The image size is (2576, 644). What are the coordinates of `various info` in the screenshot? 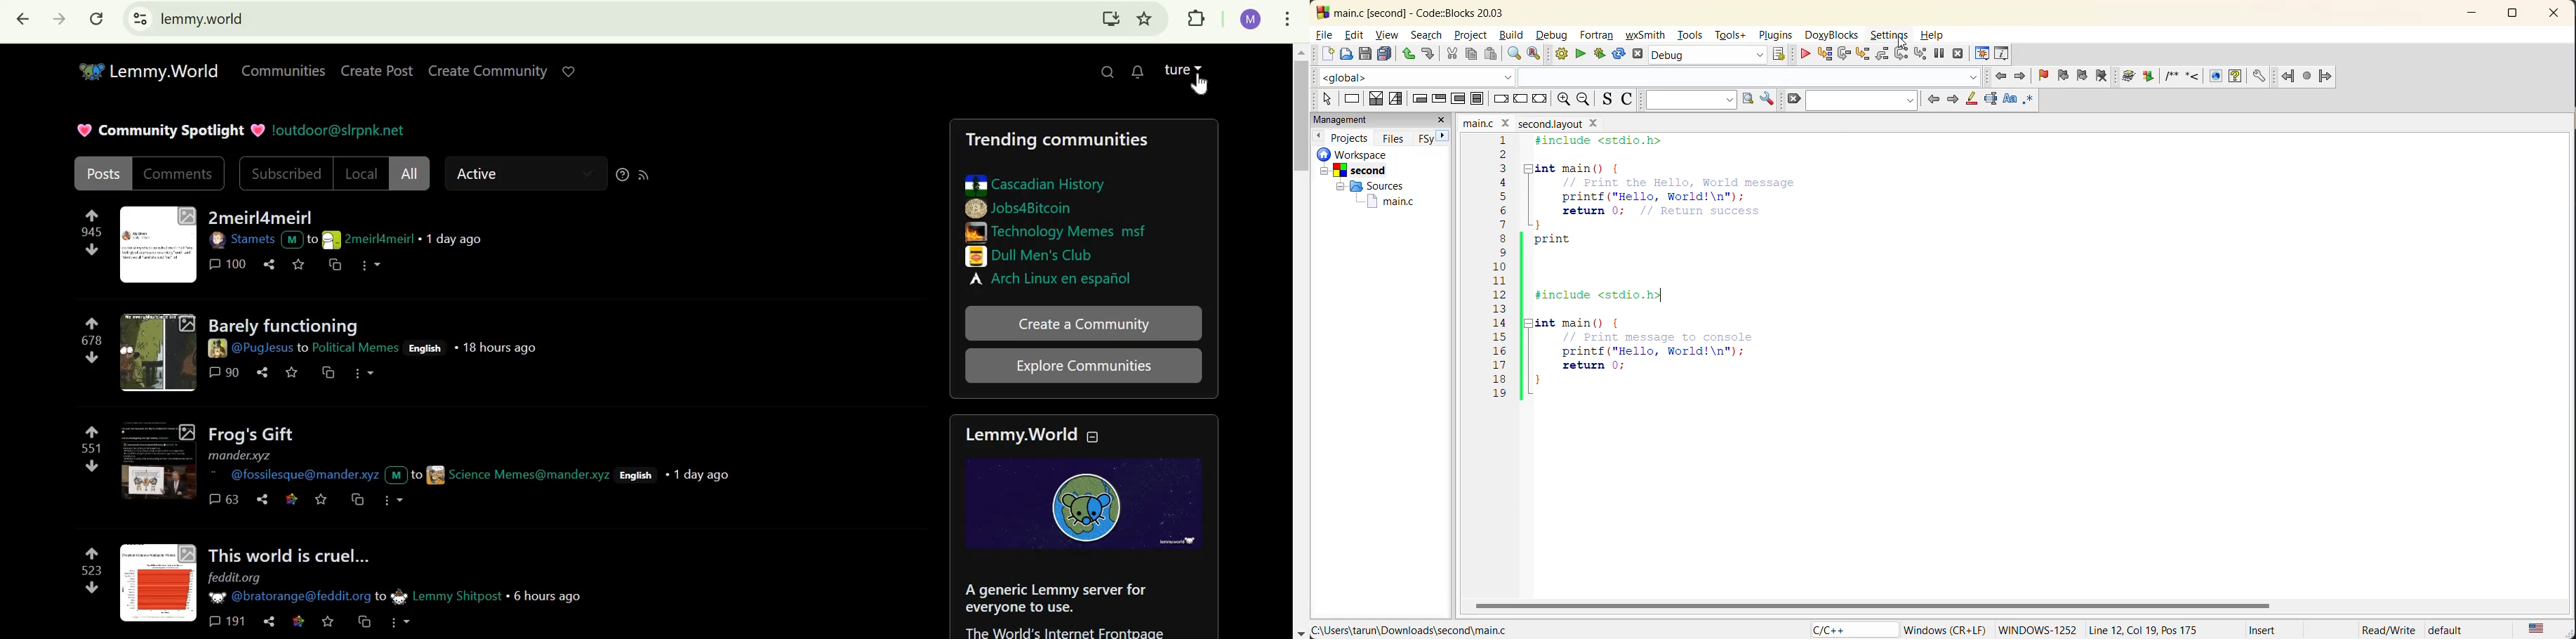 It's located at (2002, 55).